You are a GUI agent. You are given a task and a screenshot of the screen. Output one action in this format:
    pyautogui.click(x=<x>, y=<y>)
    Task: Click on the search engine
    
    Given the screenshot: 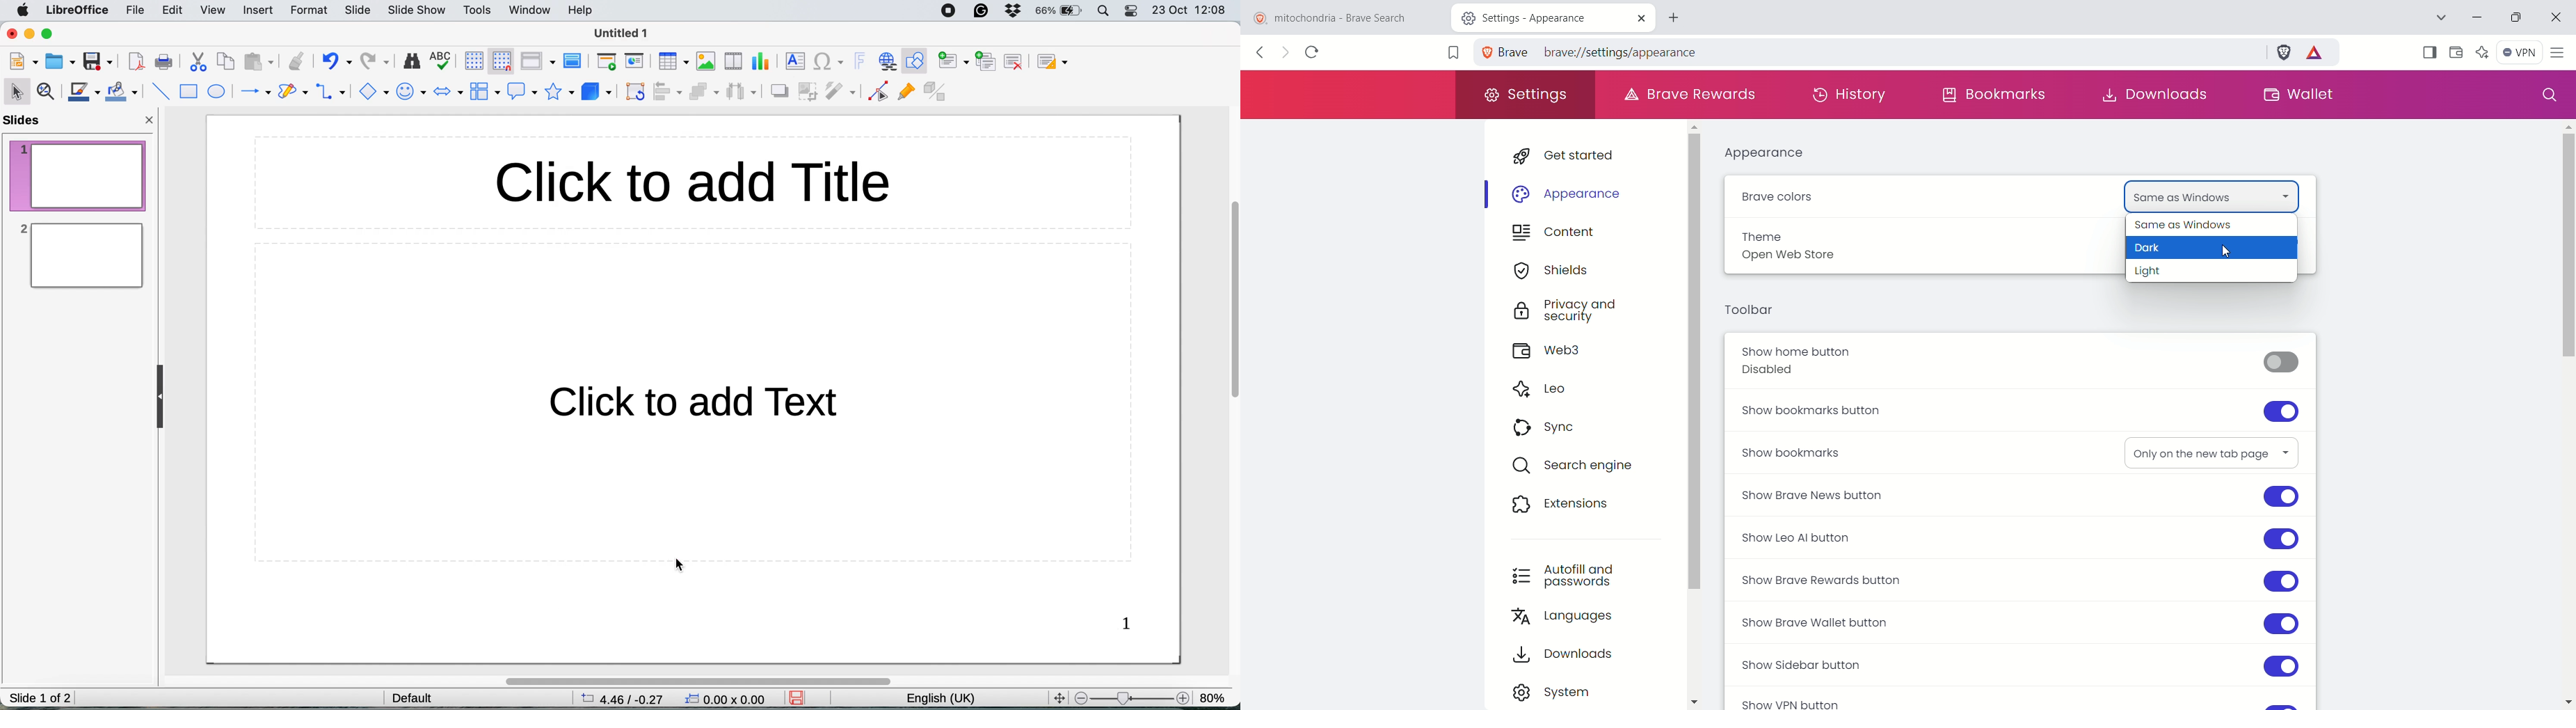 What is the action you would take?
    pyautogui.click(x=1589, y=467)
    